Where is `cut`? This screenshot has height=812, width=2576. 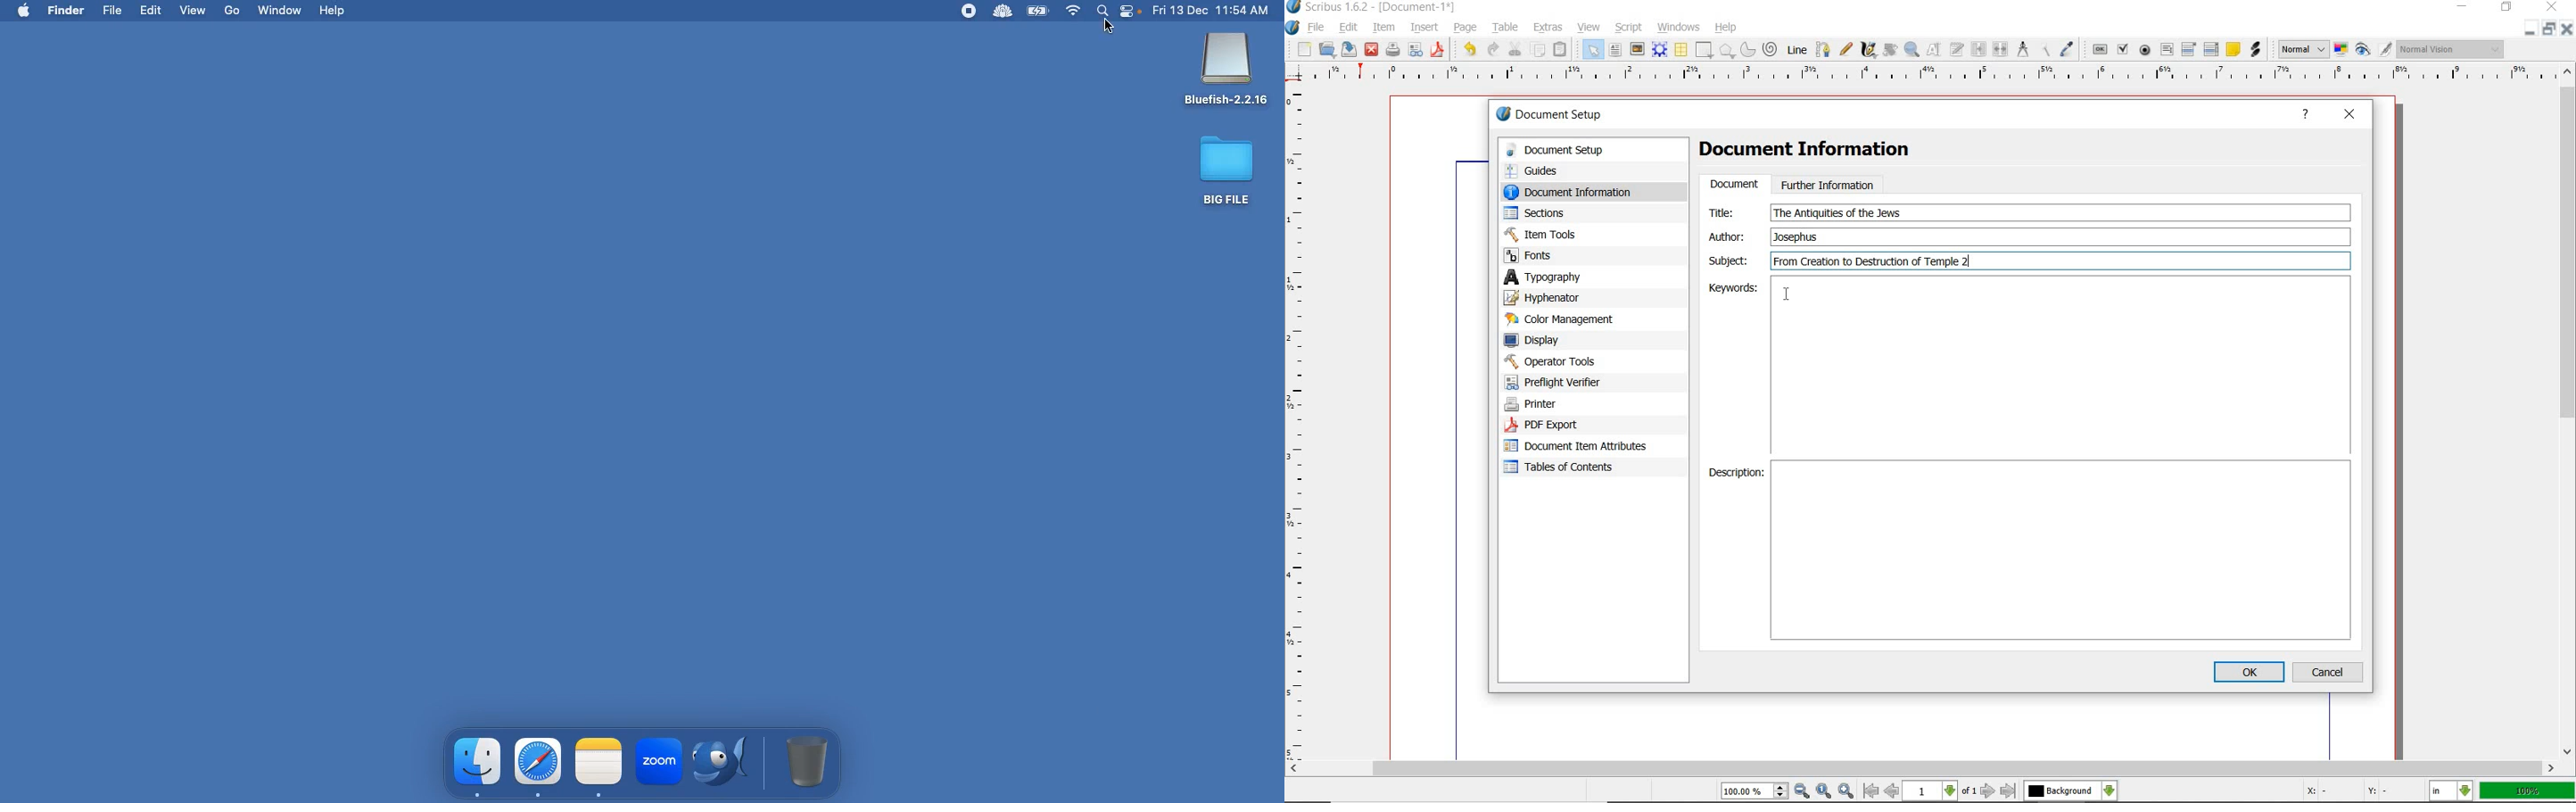 cut is located at coordinates (1516, 49).